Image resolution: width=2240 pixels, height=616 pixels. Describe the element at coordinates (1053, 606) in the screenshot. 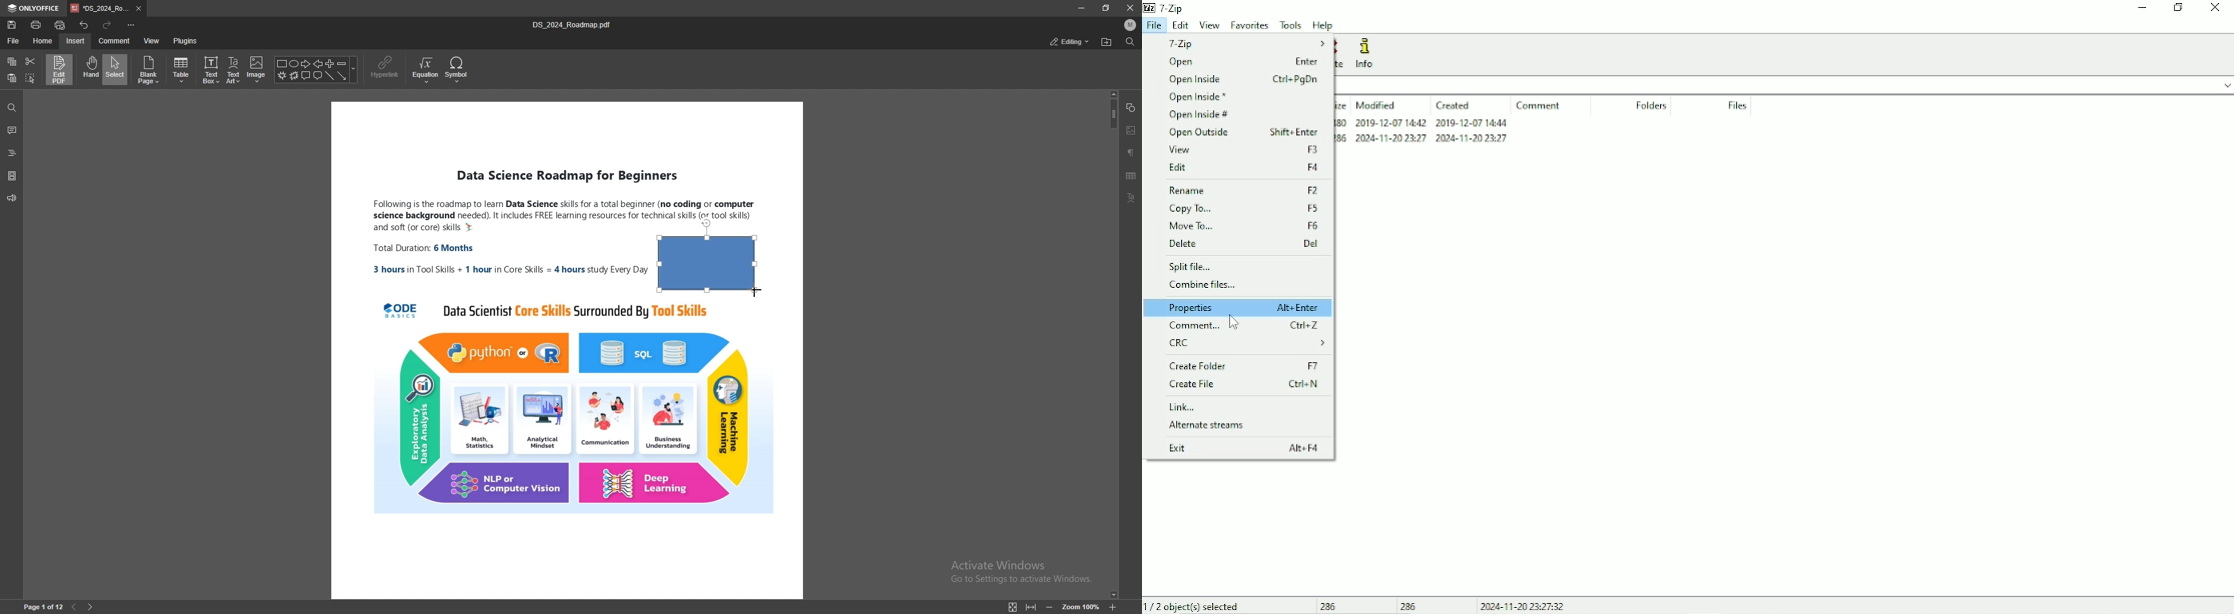

I see `zoom out` at that location.